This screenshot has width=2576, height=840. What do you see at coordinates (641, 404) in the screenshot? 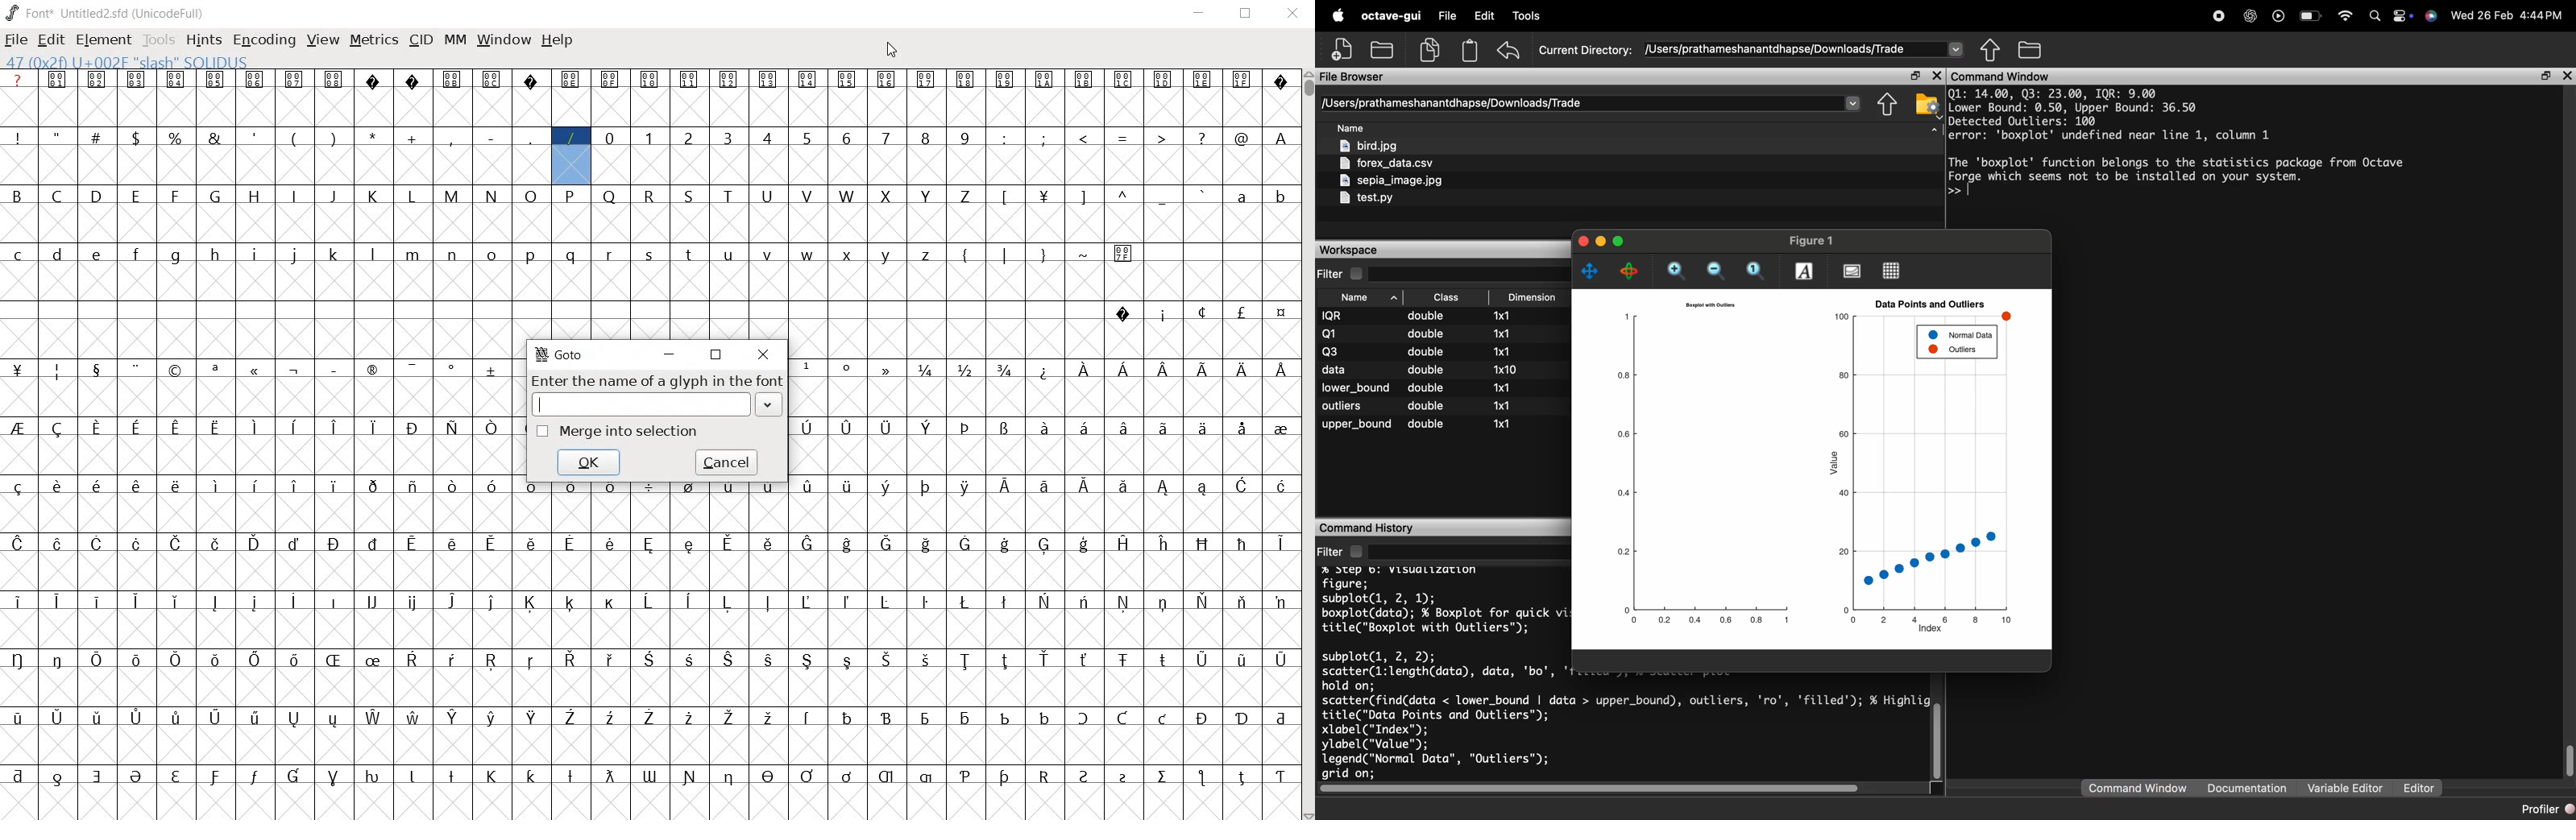
I see `input` at bounding box center [641, 404].